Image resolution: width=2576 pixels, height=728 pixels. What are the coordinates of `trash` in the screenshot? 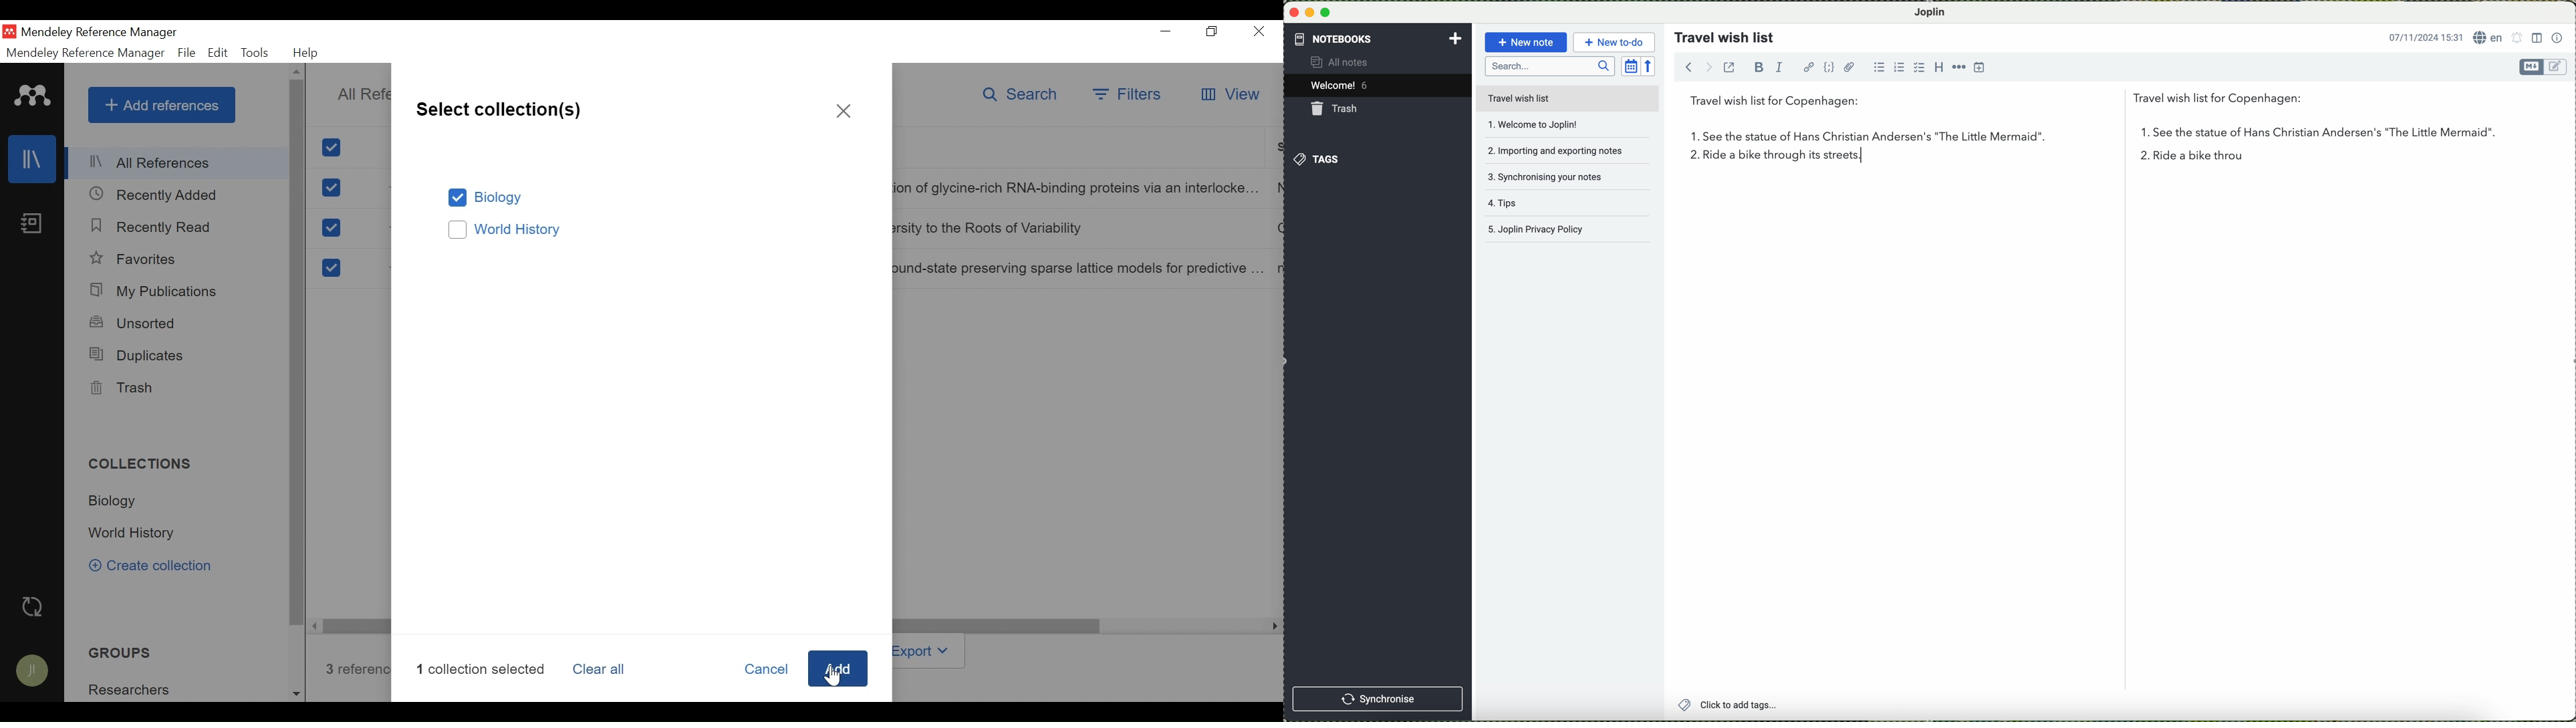 It's located at (1336, 108).